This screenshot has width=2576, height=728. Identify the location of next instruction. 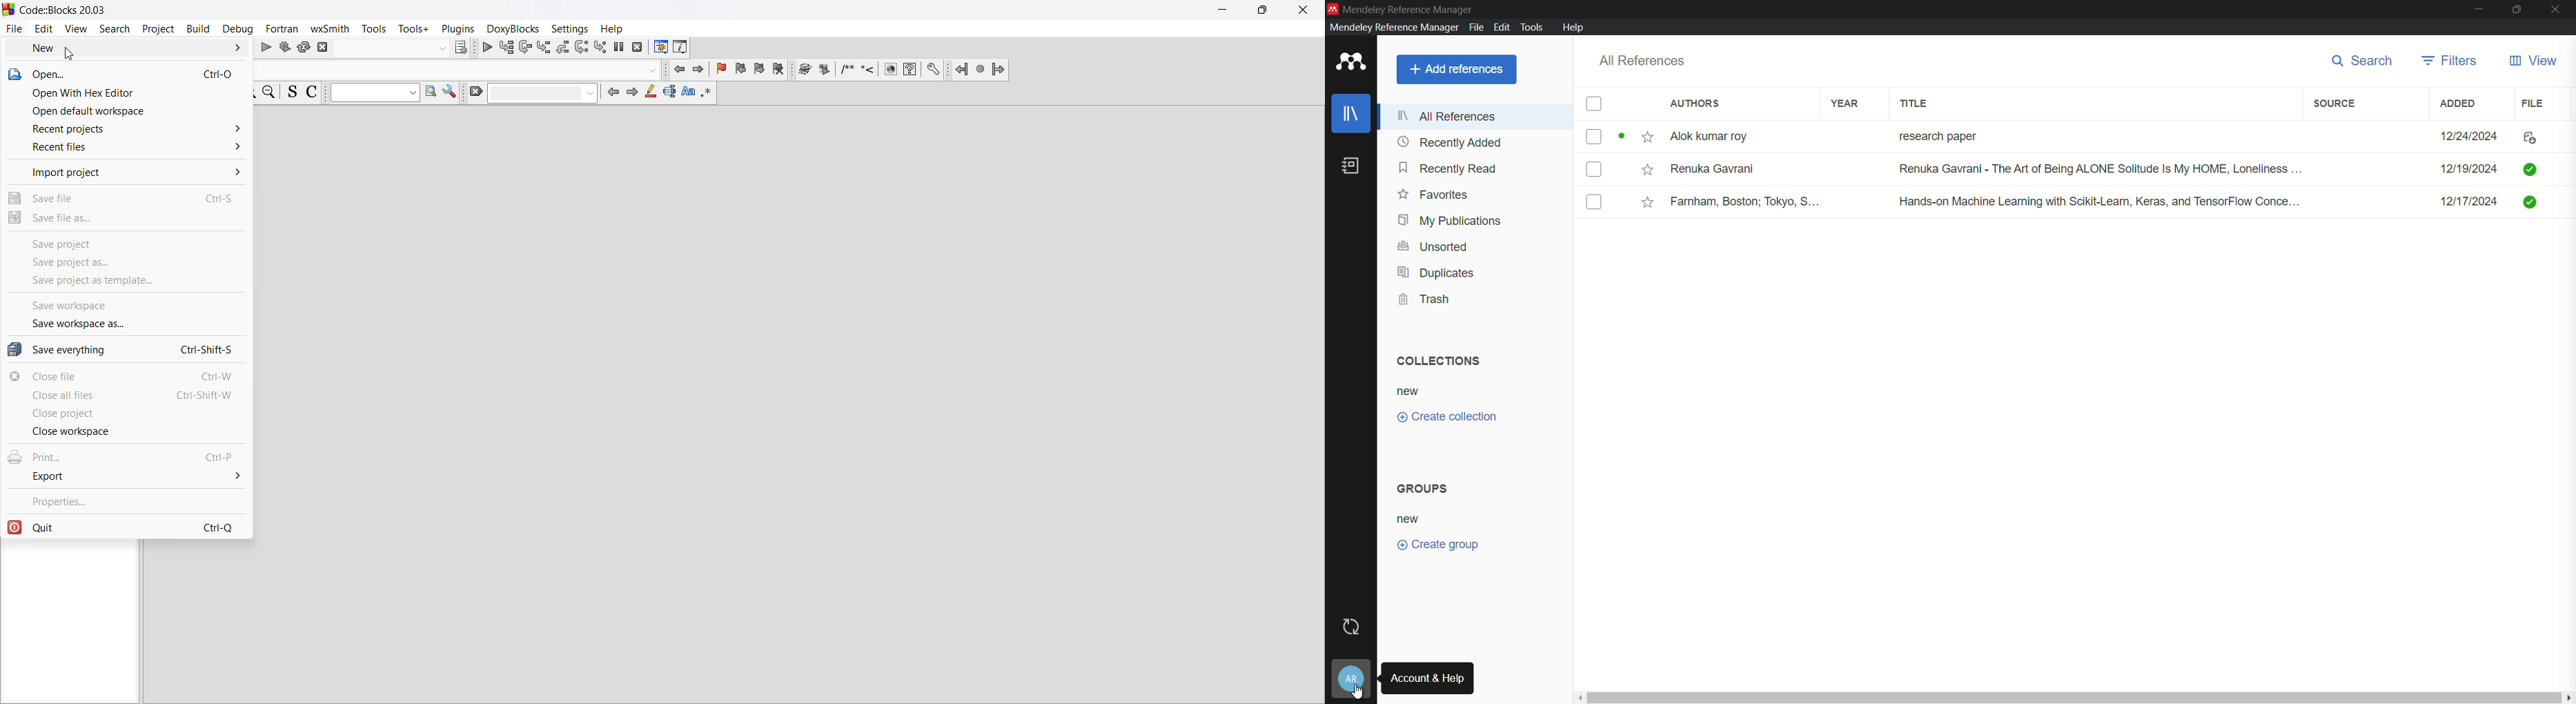
(582, 48).